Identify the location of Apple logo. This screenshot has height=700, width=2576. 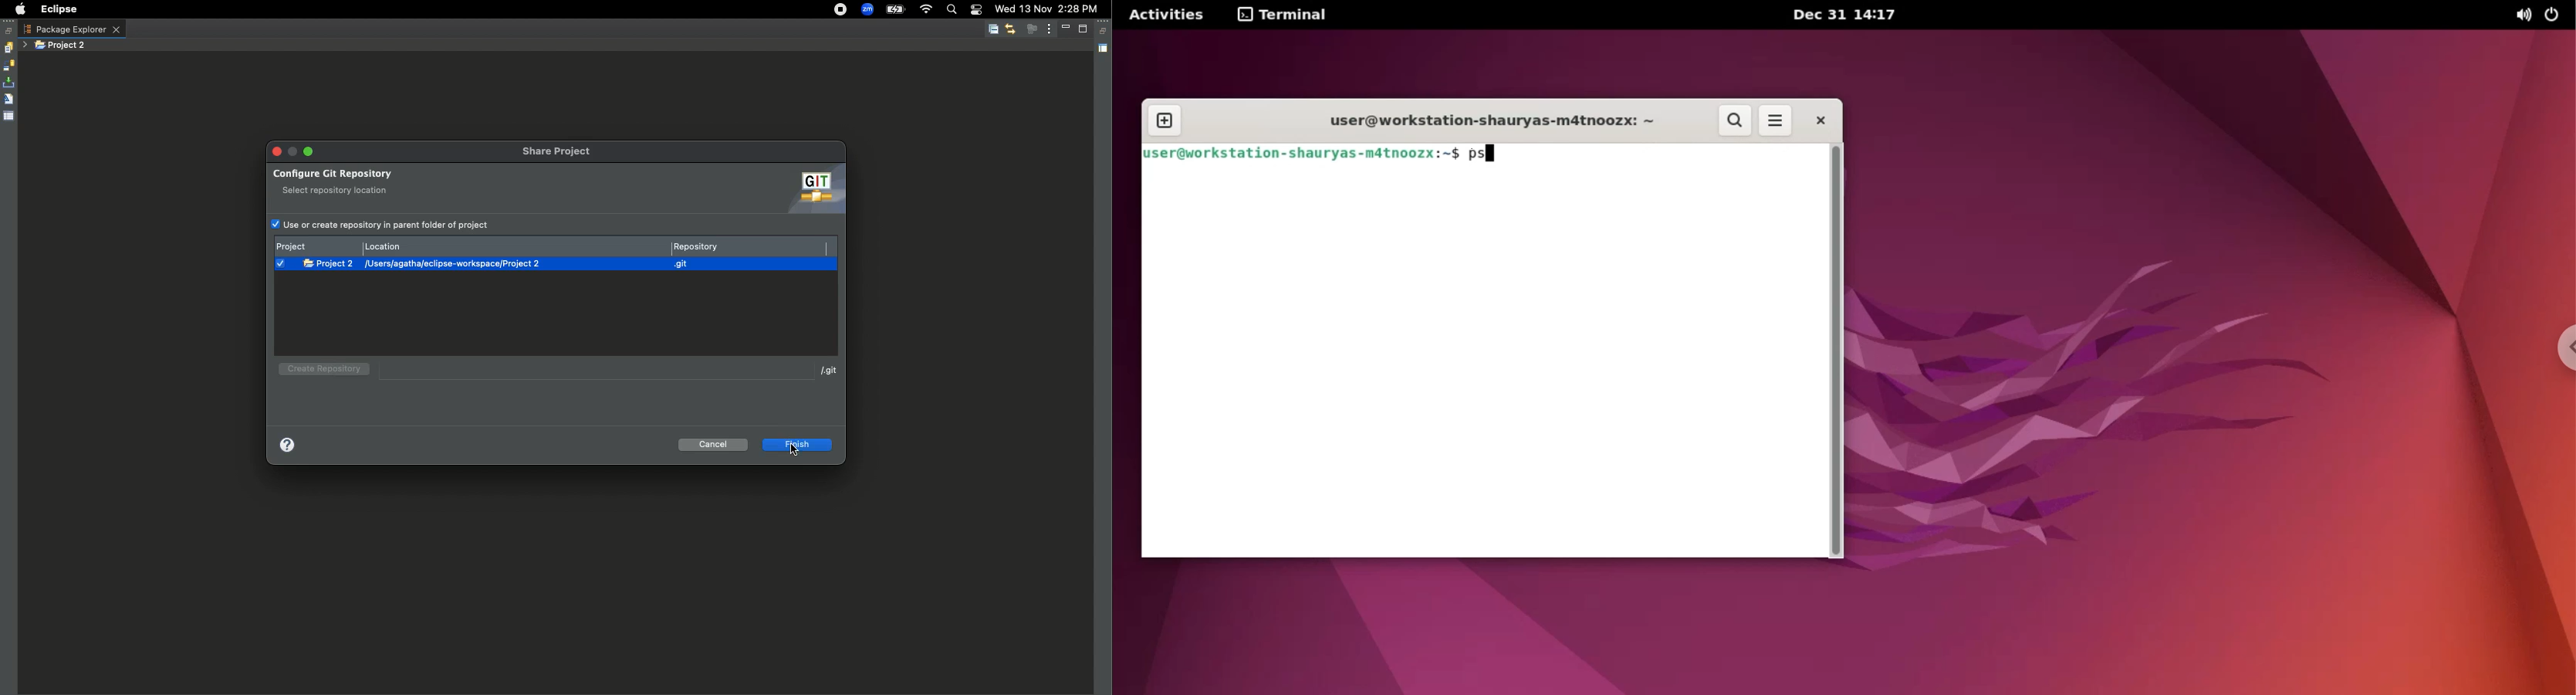
(18, 9).